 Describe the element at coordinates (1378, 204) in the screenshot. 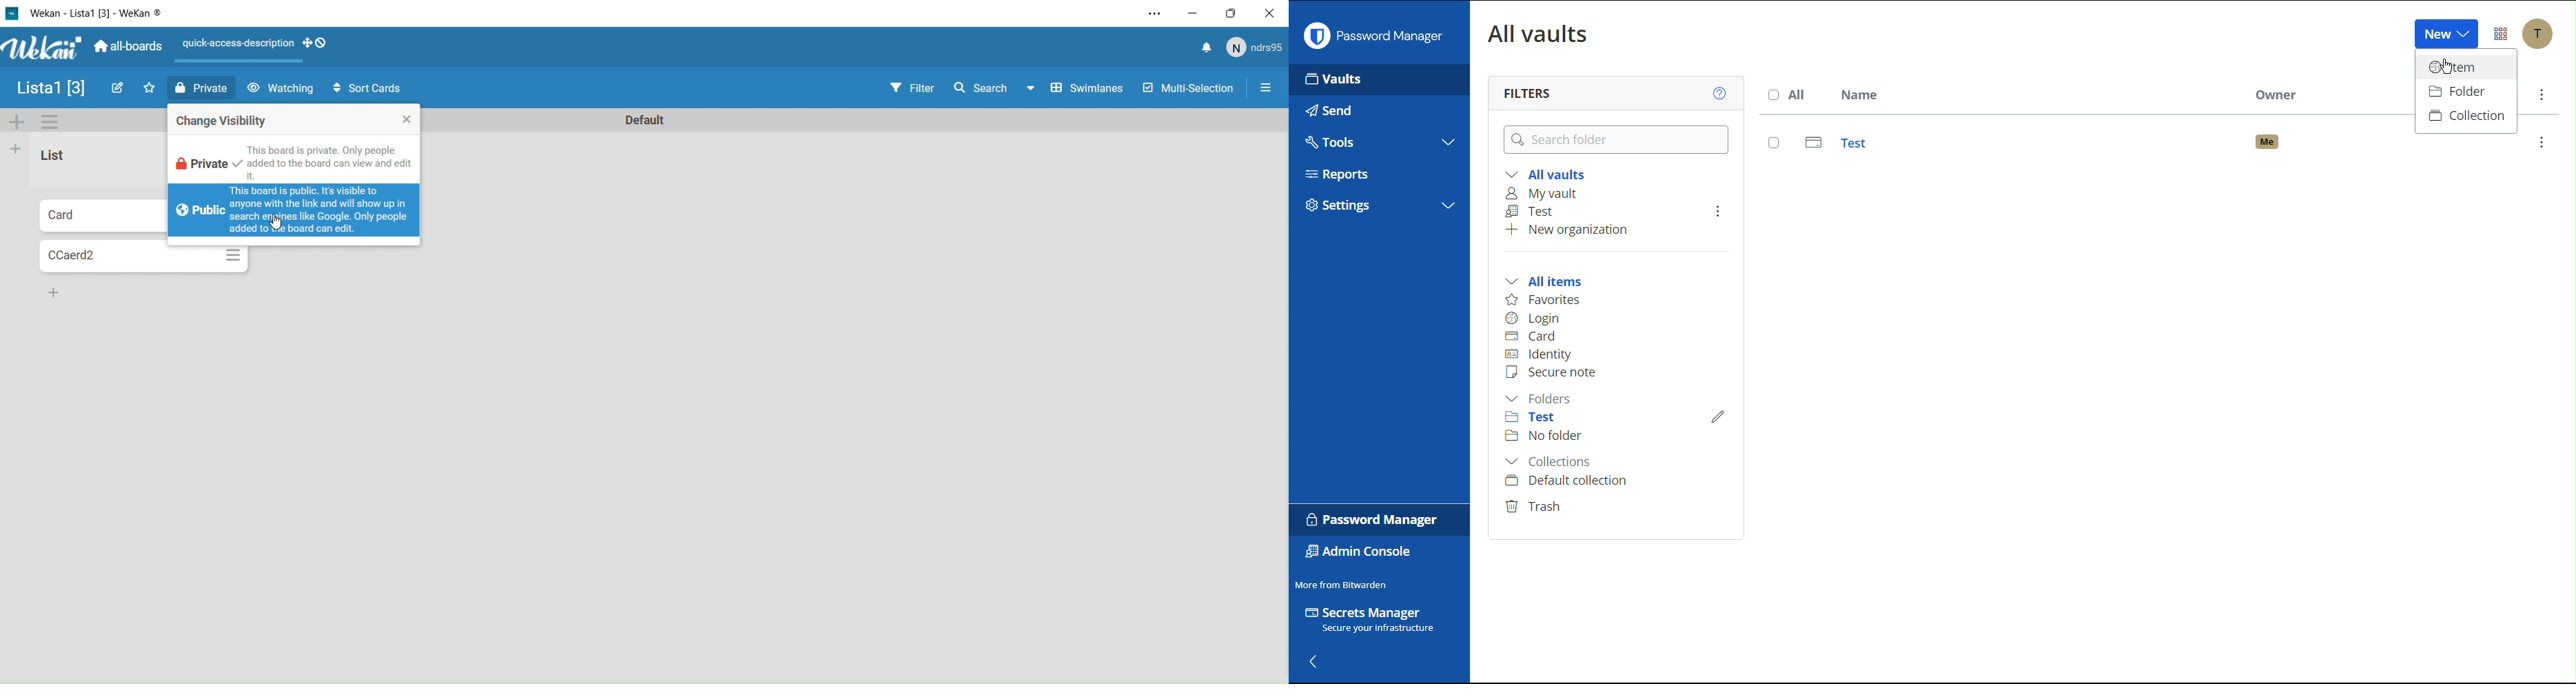

I see `Settings` at that location.